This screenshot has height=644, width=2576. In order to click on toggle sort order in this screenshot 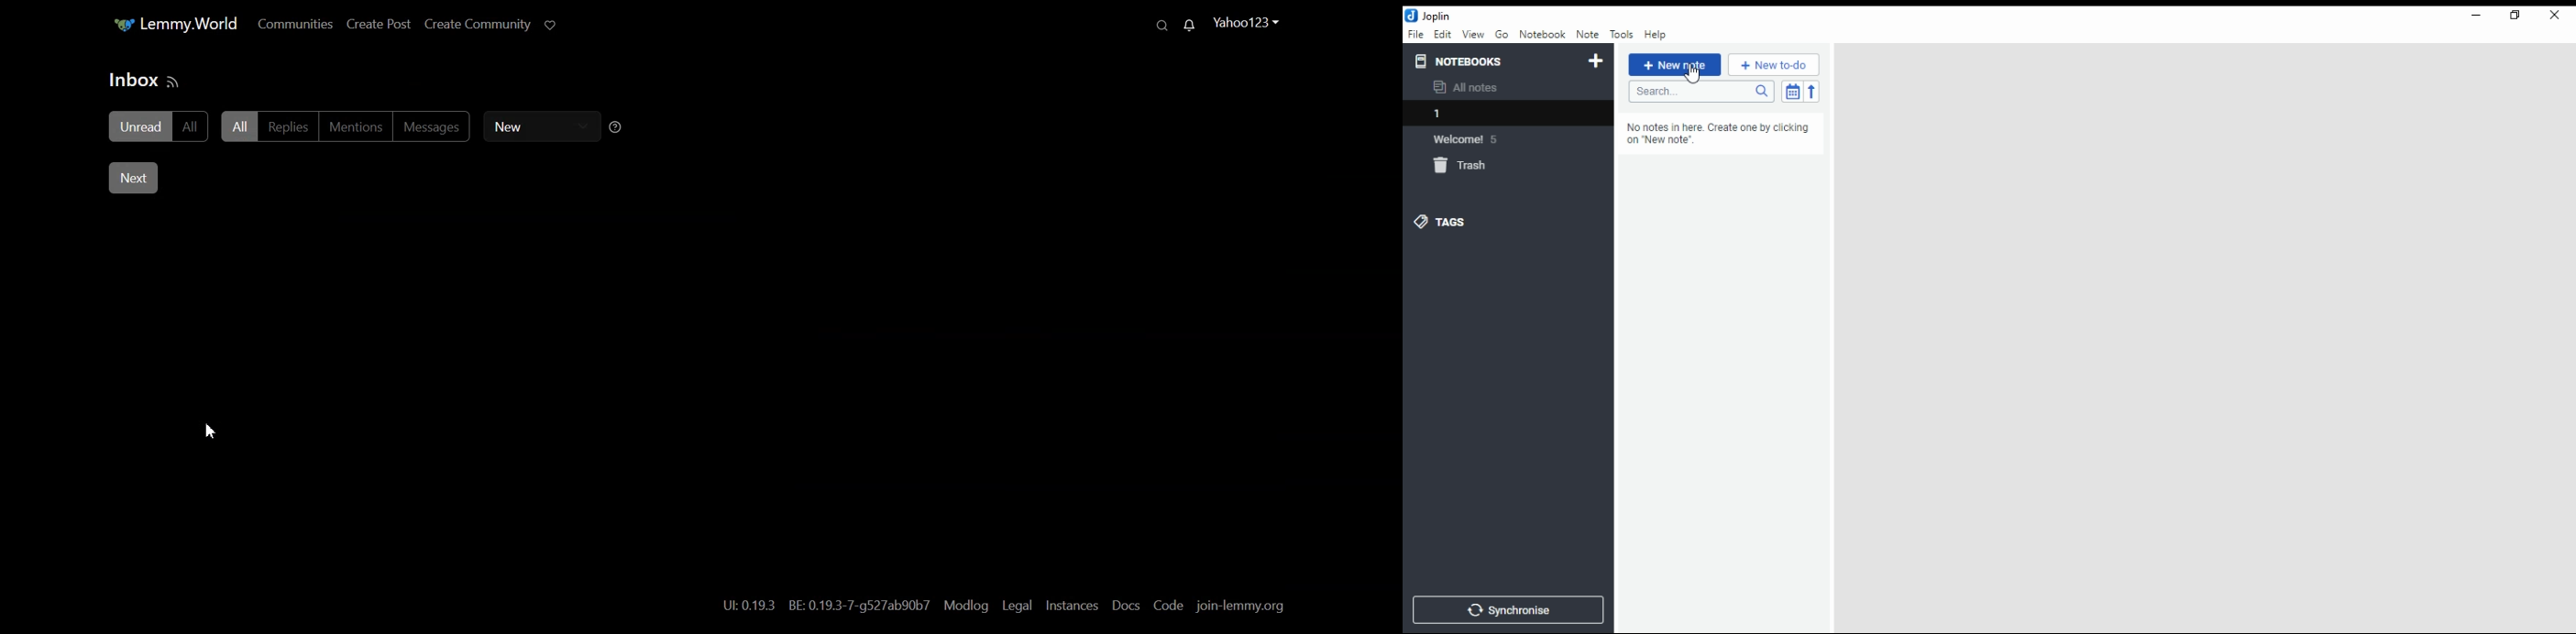, I will do `click(1791, 91)`.